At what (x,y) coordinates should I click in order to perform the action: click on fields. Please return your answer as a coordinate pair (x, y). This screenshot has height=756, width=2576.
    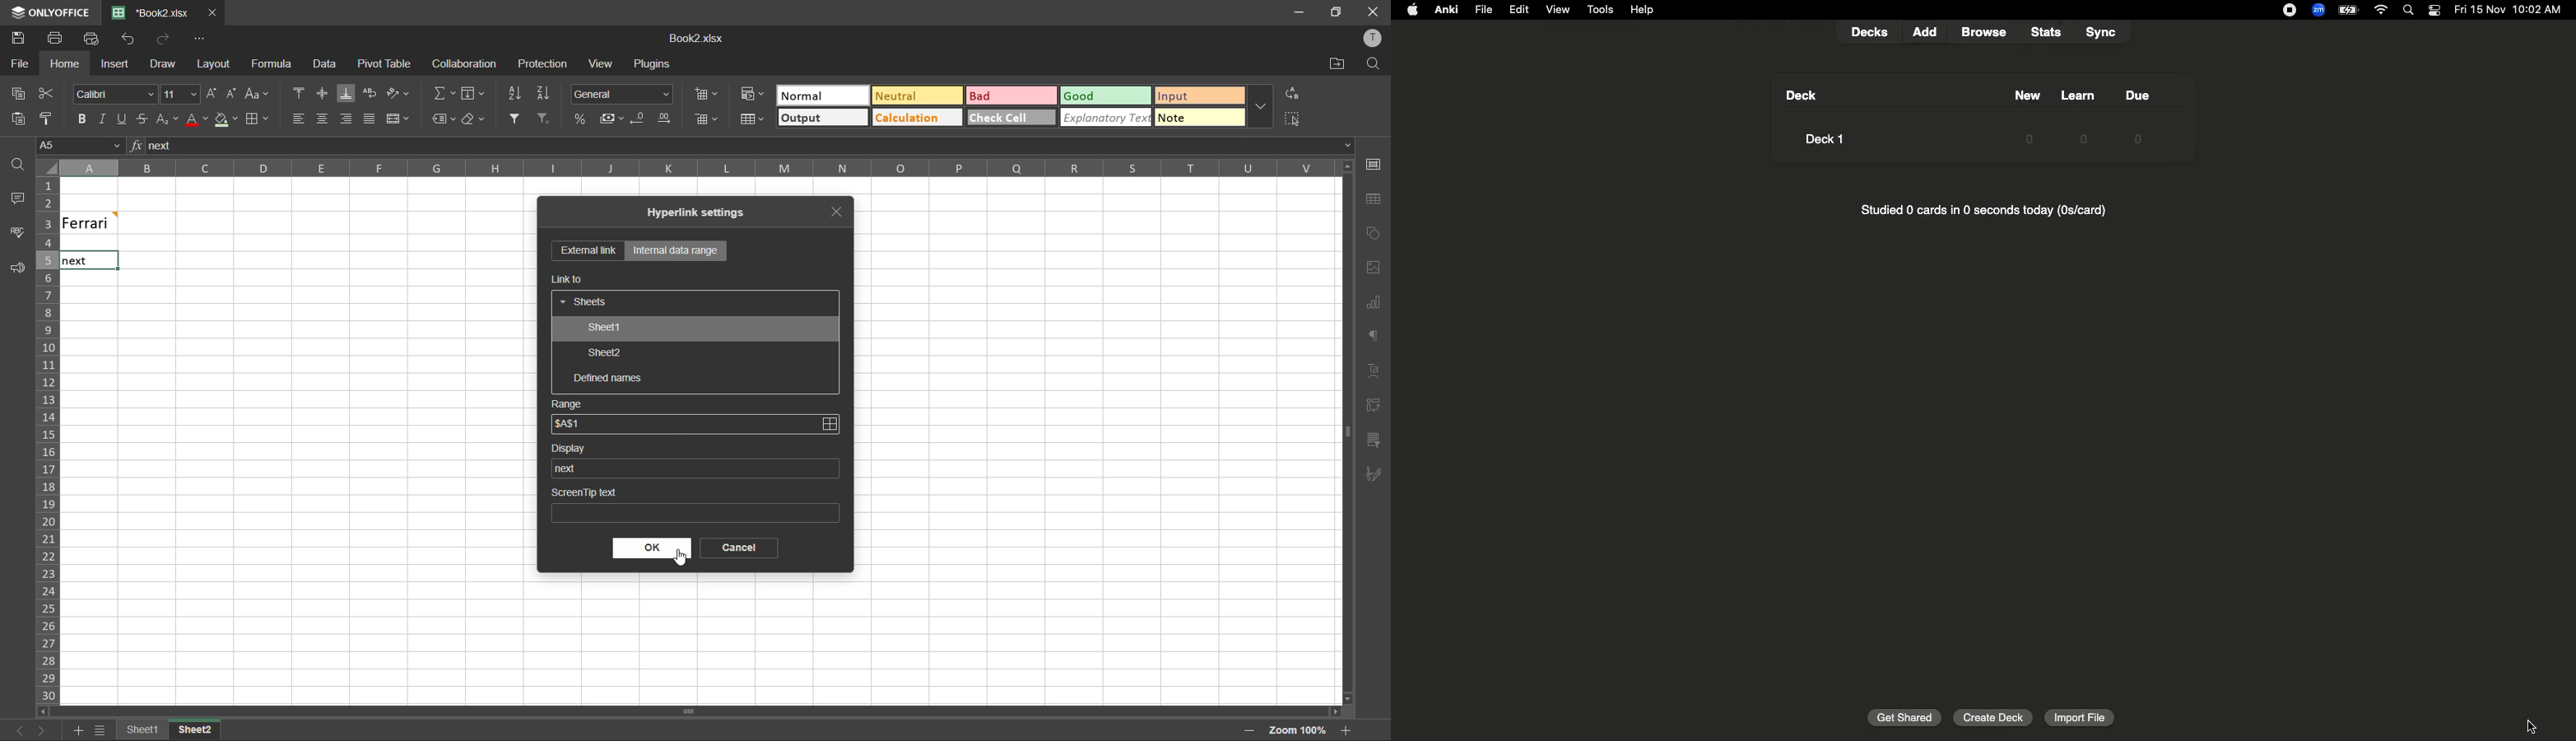
    Looking at the image, I should click on (473, 95).